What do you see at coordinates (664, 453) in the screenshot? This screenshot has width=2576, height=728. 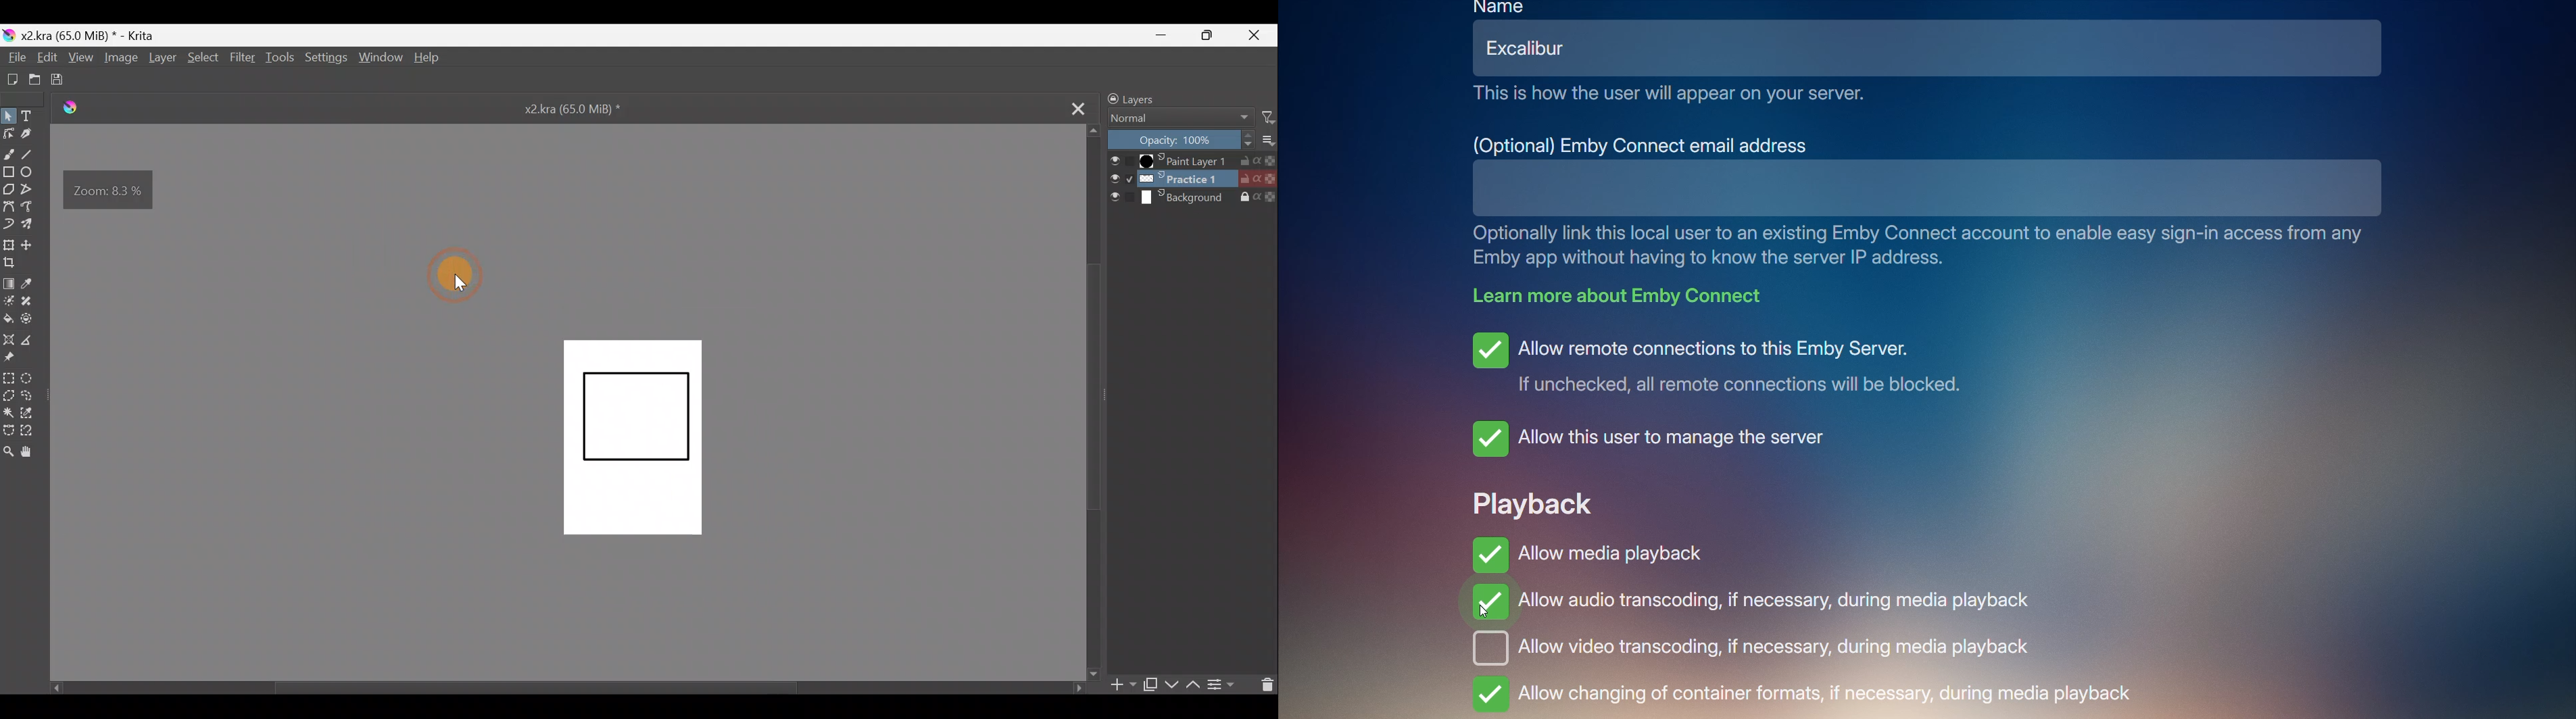 I see `Canvas` at bounding box center [664, 453].